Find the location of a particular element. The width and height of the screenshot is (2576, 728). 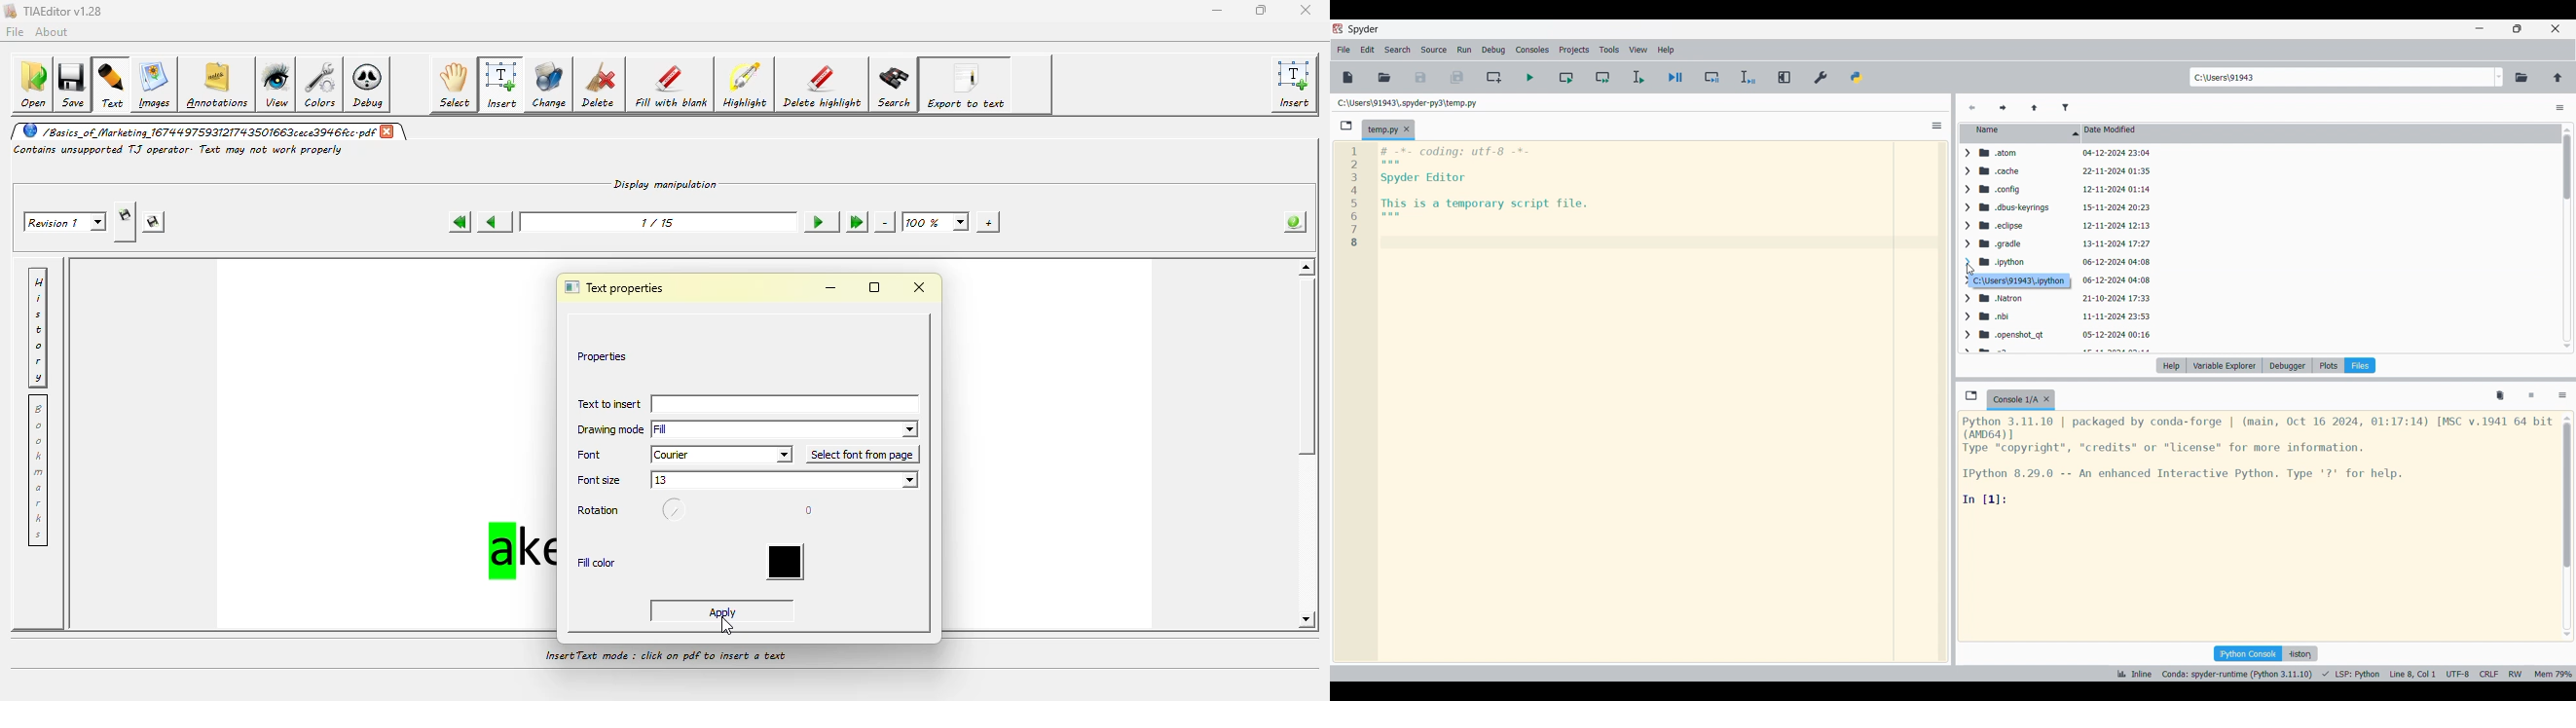

Open file is located at coordinates (1384, 78).